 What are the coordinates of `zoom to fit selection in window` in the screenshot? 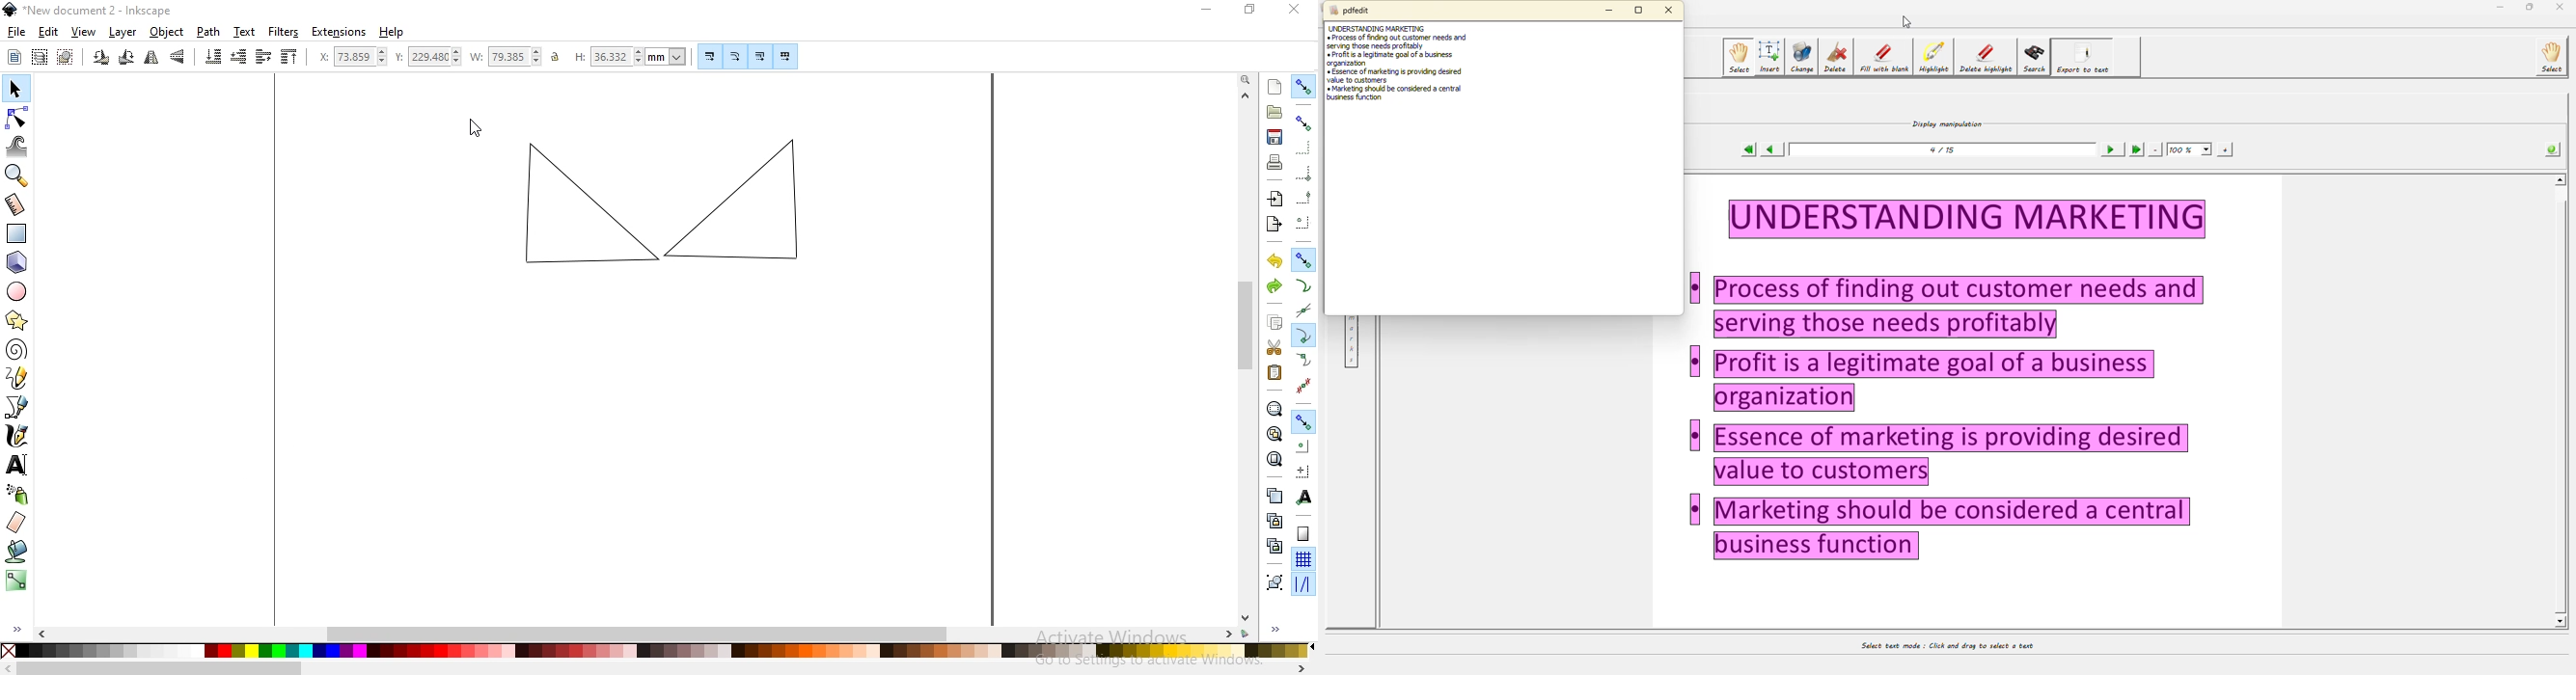 It's located at (1274, 409).